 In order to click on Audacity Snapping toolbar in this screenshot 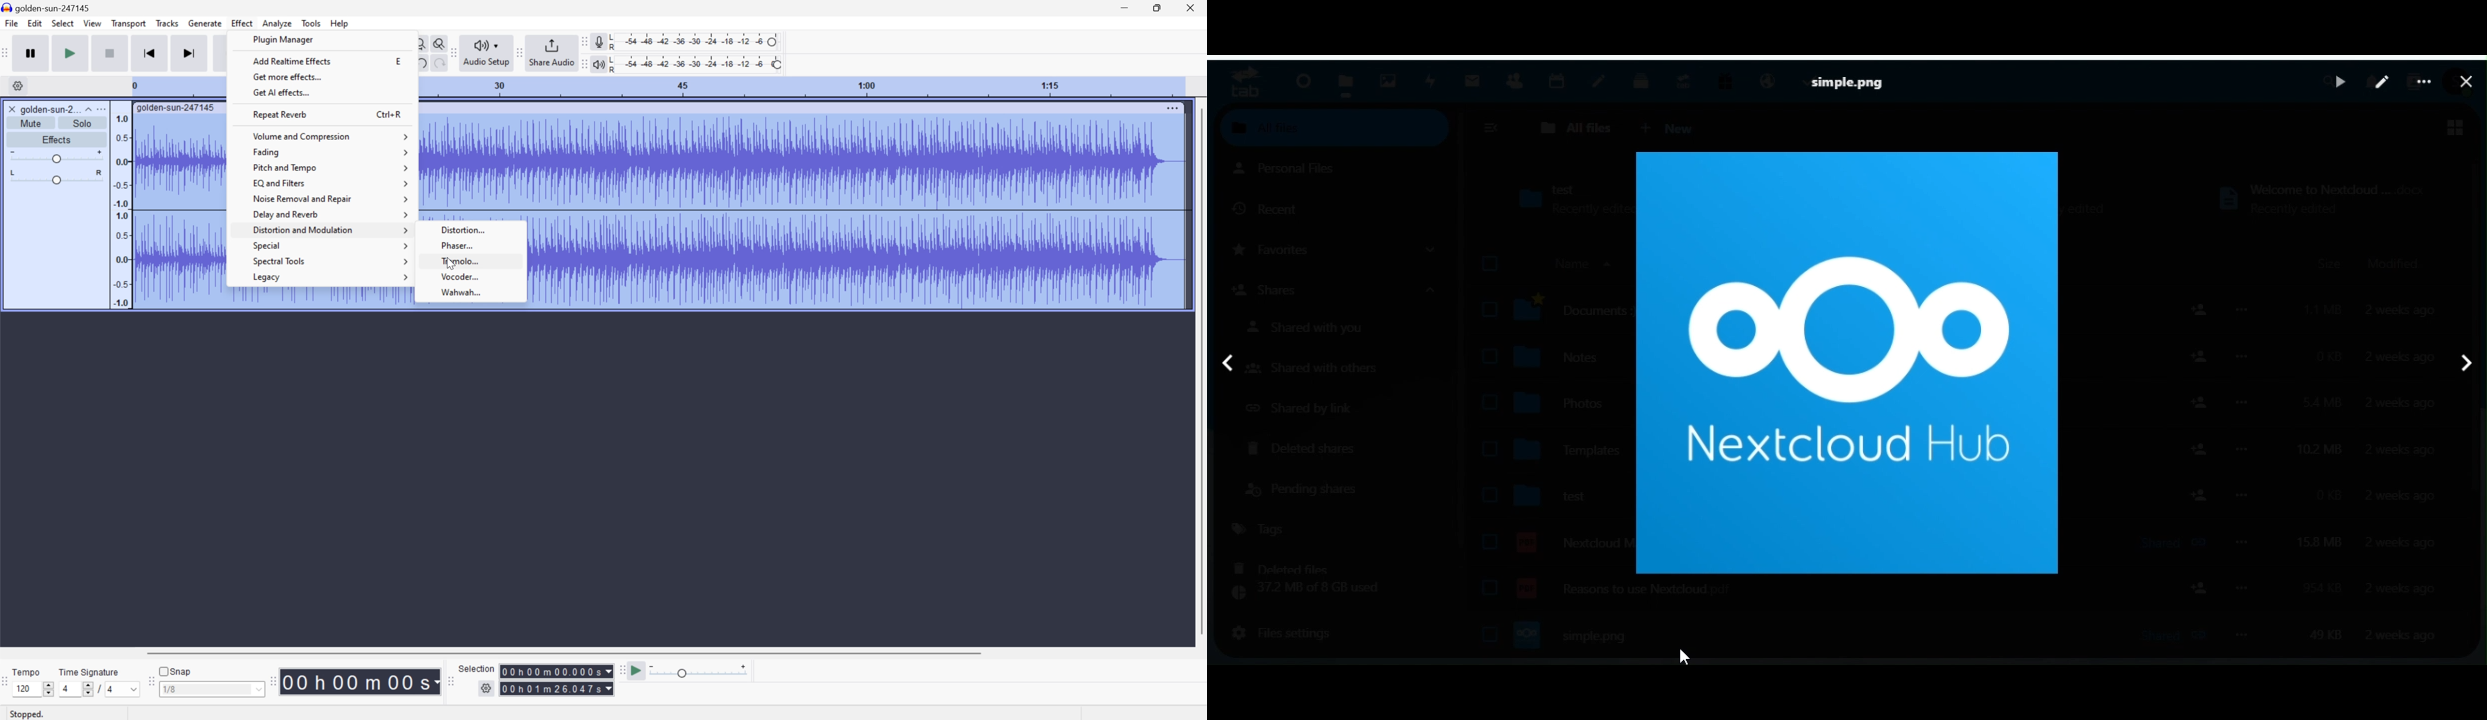, I will do `click(151, 682)`.